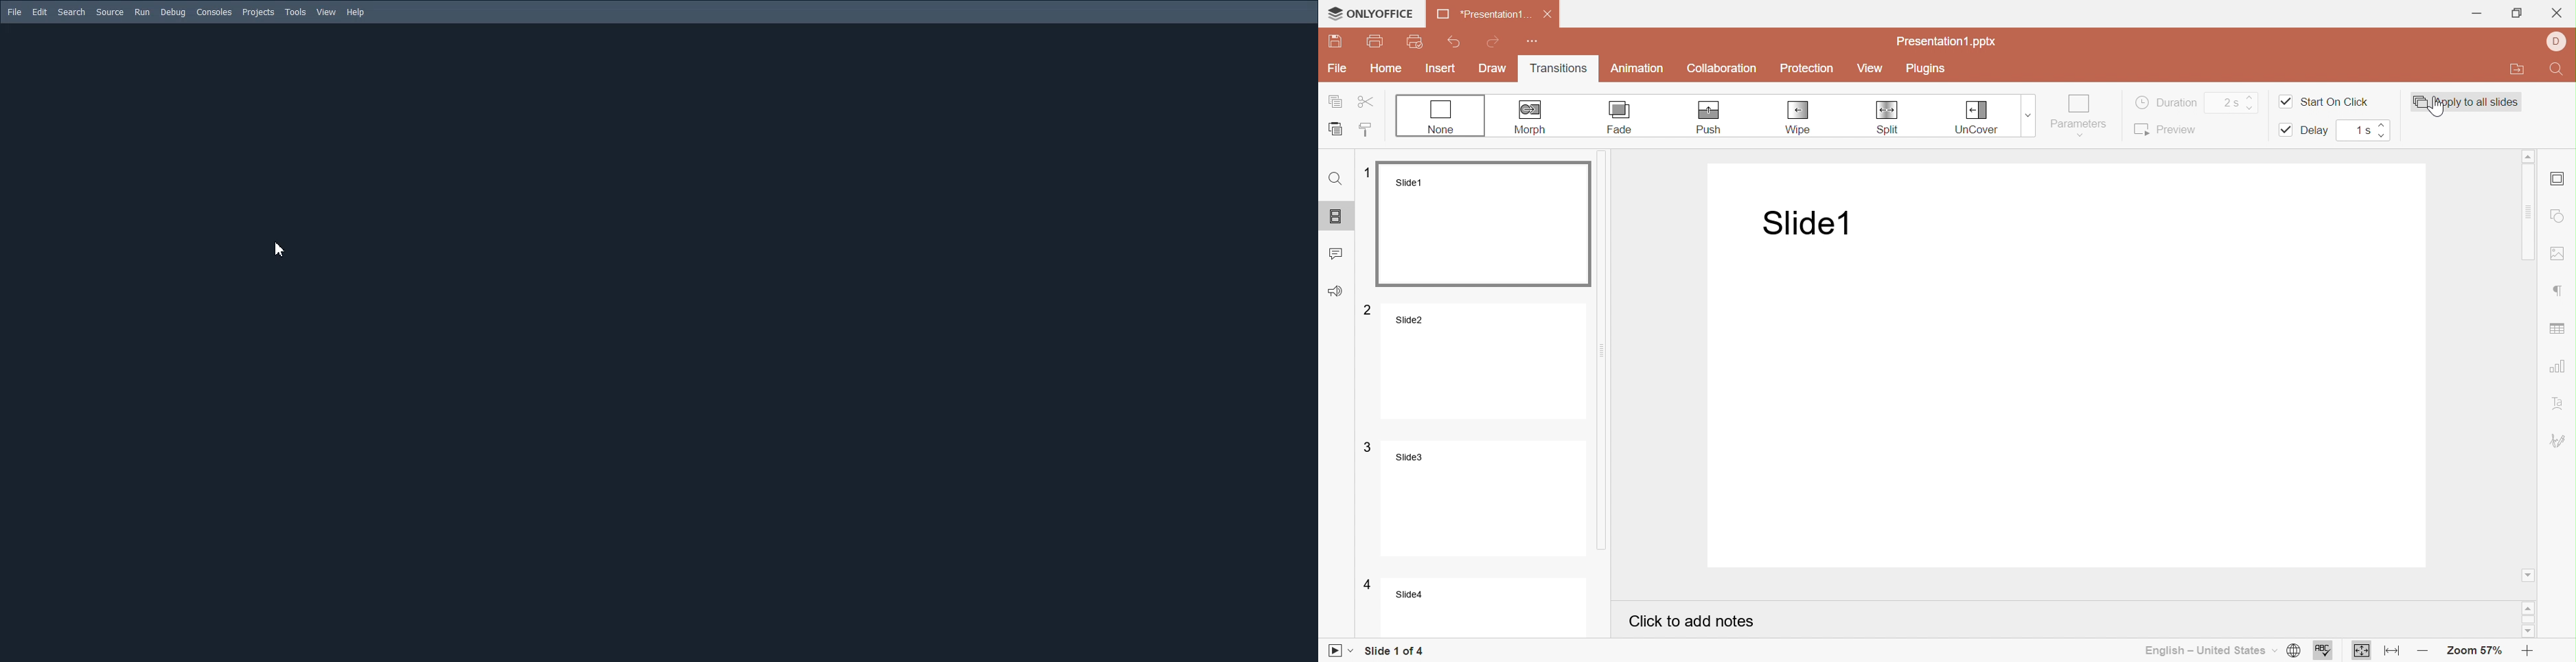 This screenshot has width=2576, height=672. What do you see at coordinates (2557, 179) in the screenshot?
I see `Slide settings` at bounding box center [2557, 179].